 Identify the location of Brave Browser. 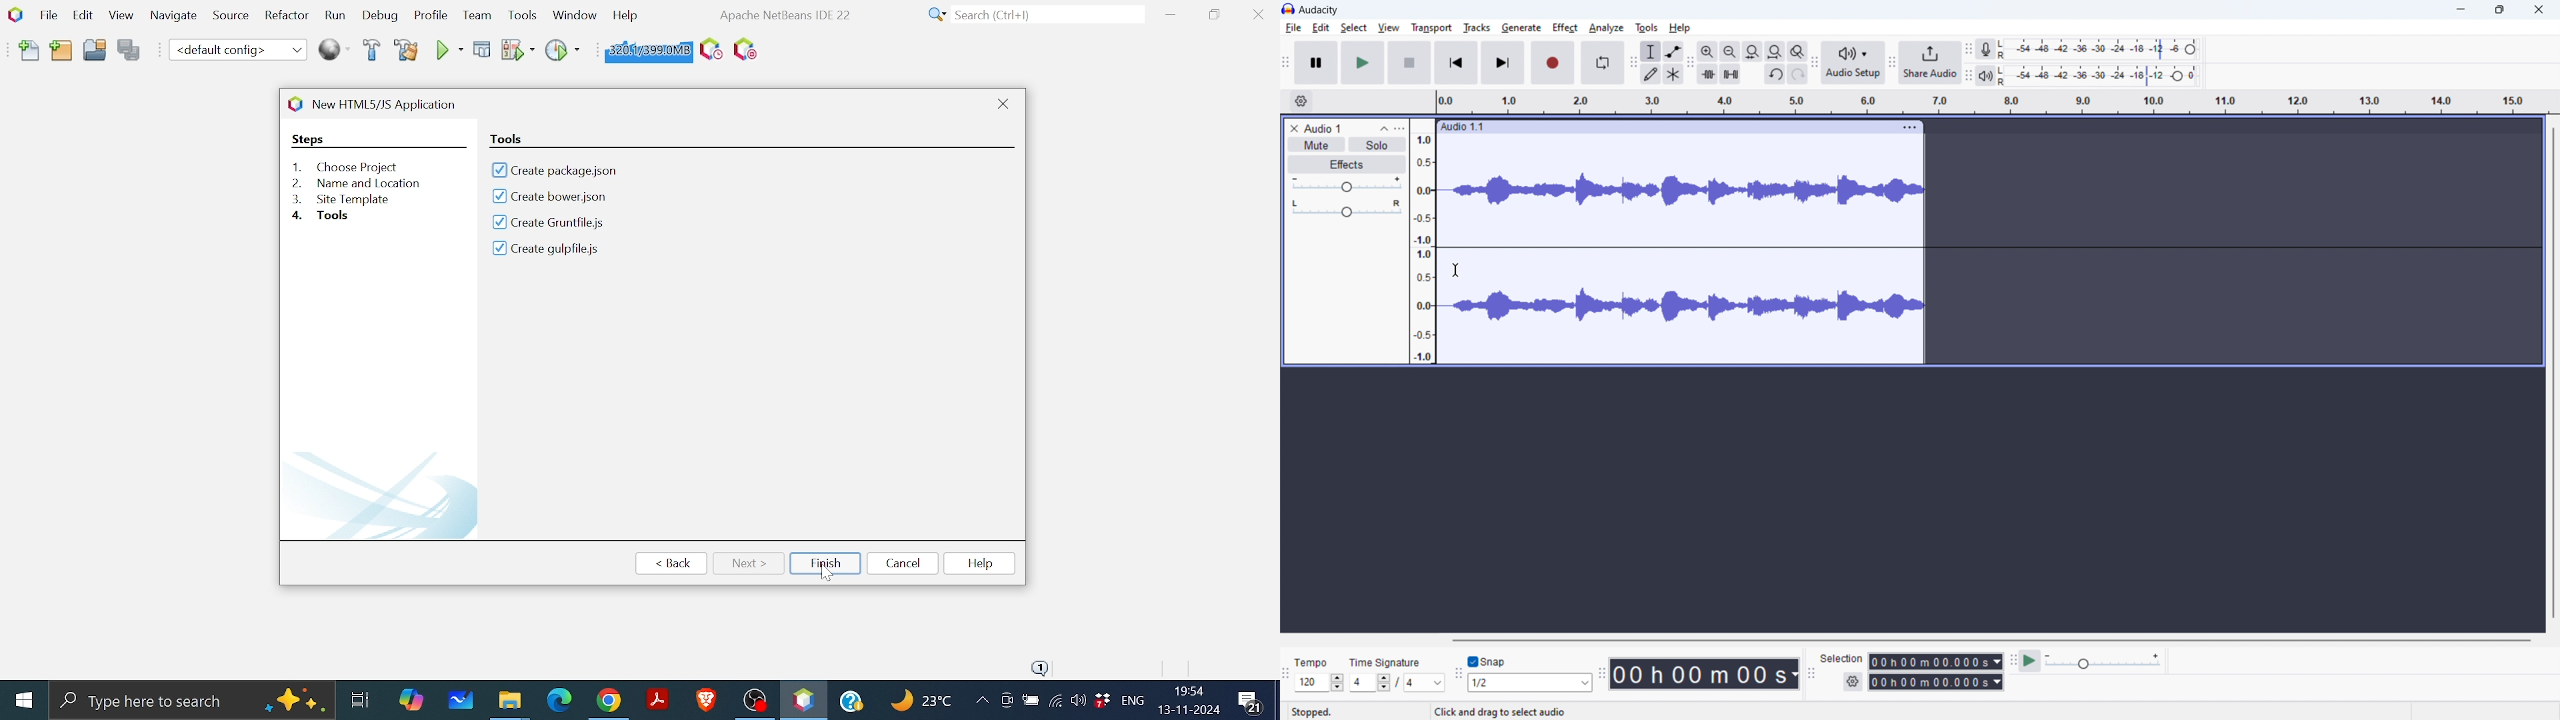
(705, 699).